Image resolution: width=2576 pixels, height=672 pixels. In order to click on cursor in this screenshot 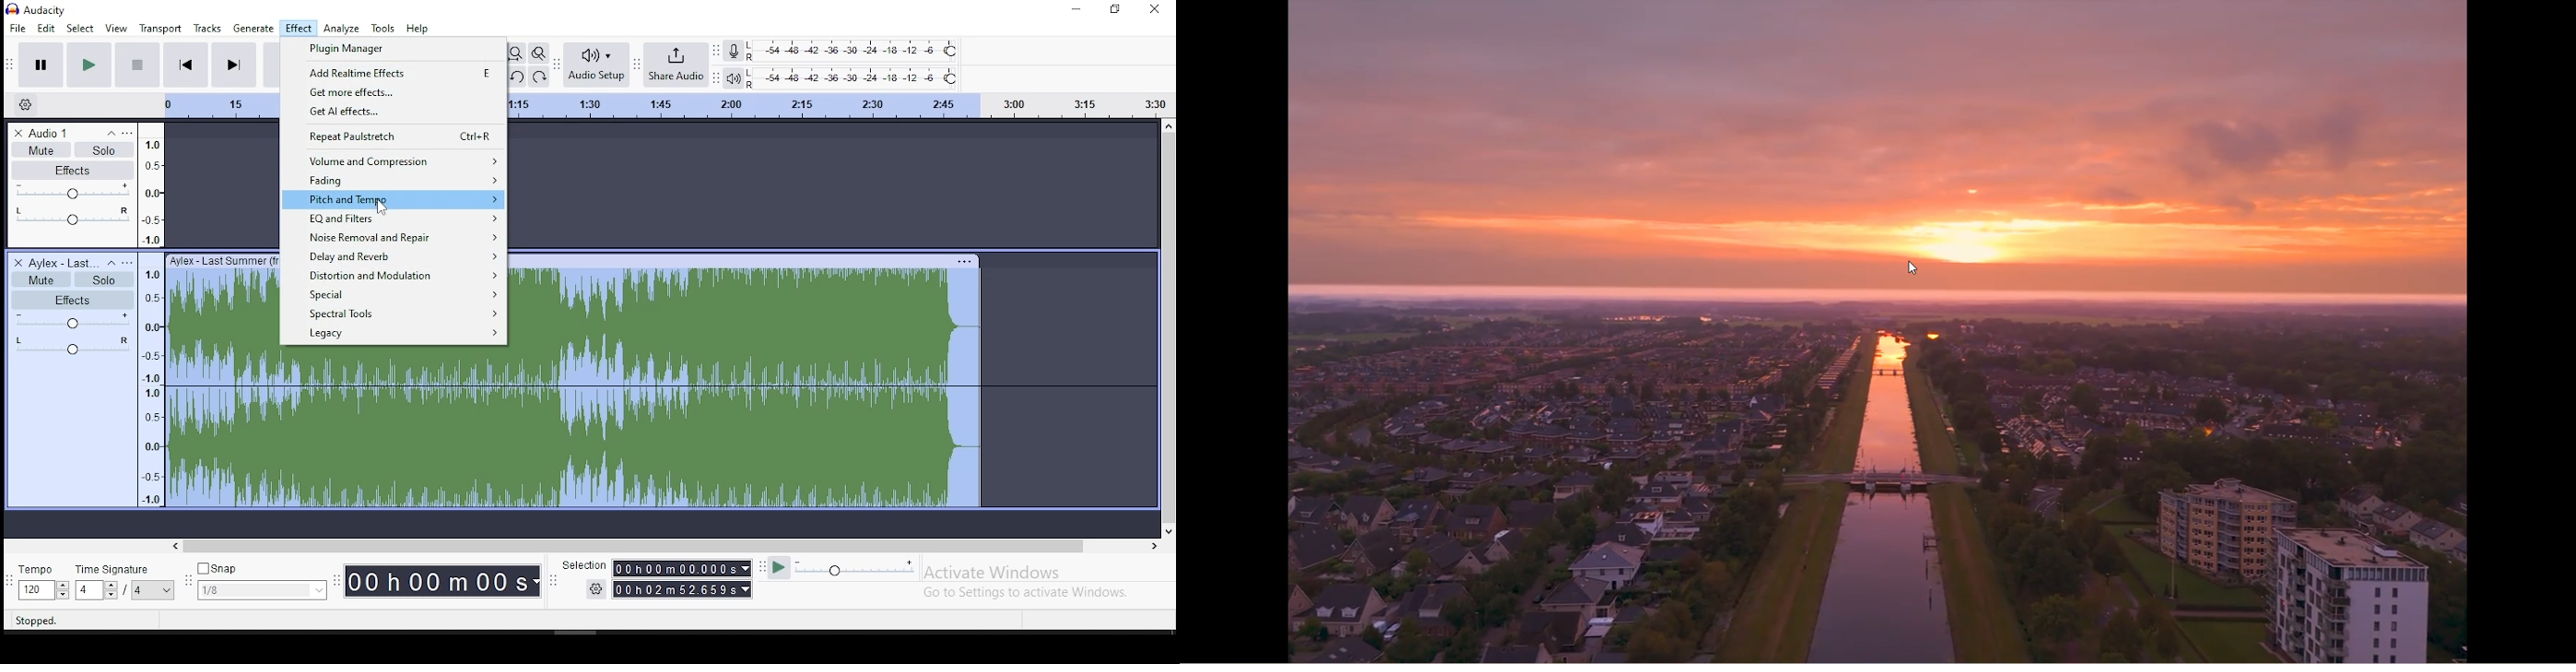, I will do `click(379, 208)`.